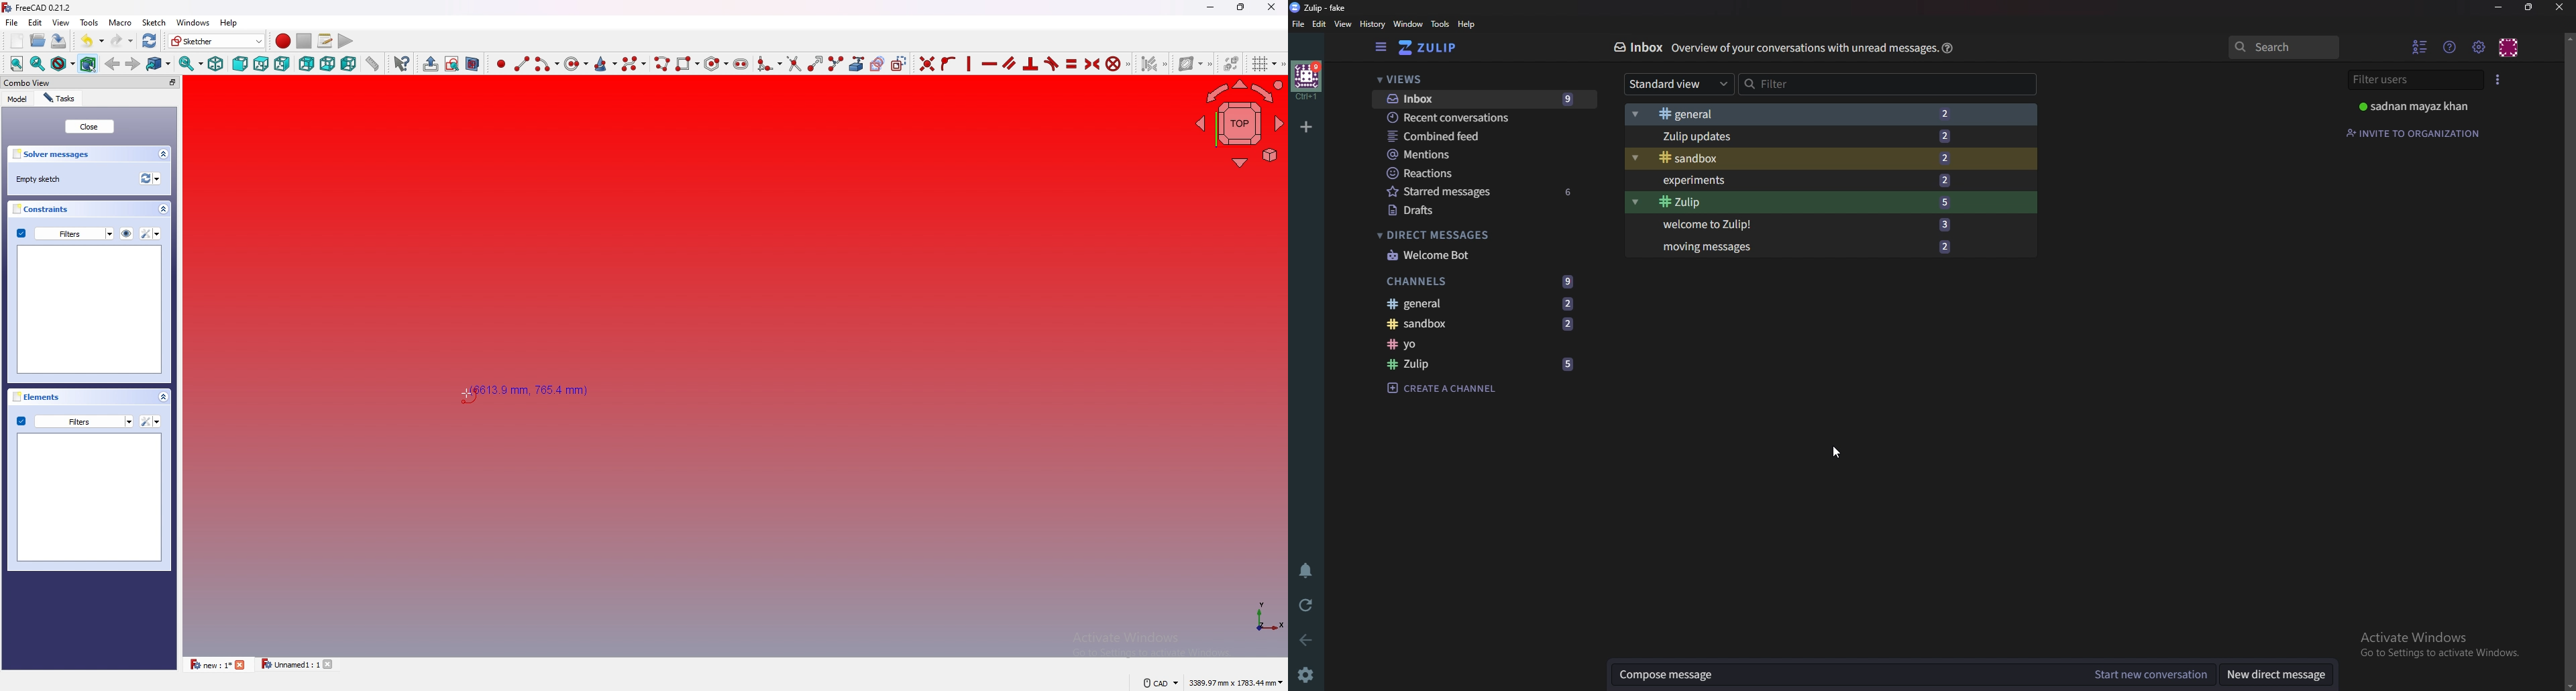 The height and width of the screenshot is (700, 2576). I want to click on create conic, so click(605, 64).